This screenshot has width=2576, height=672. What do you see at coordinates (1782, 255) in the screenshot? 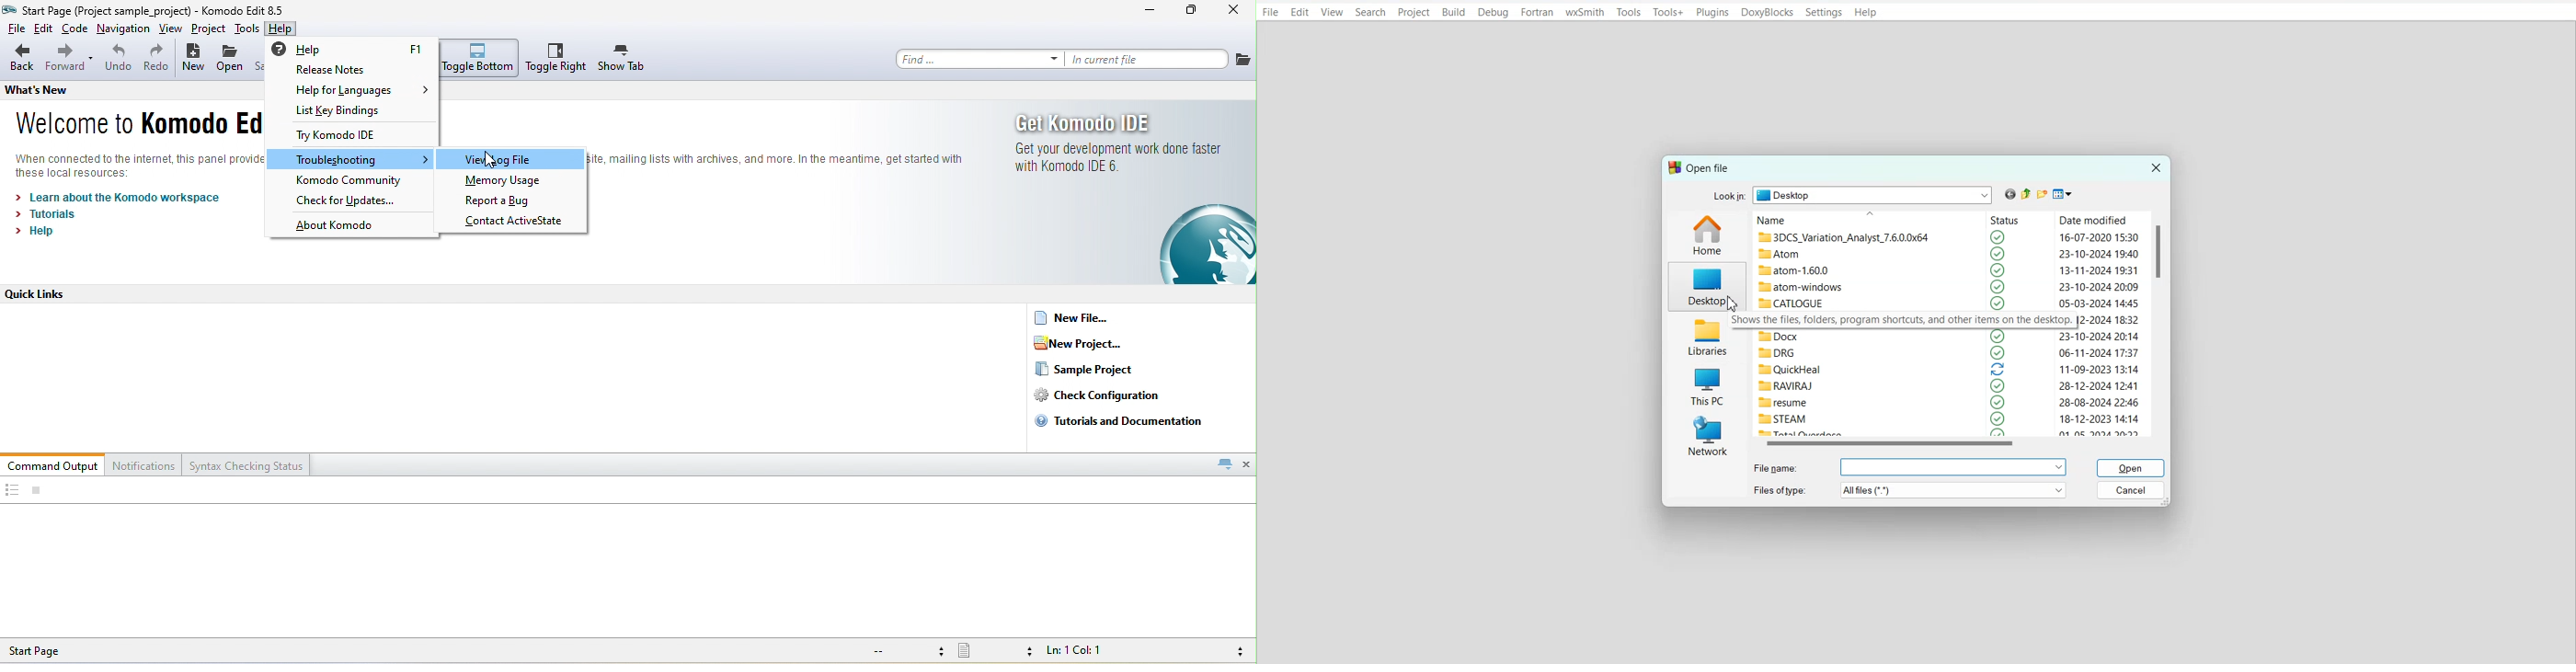
I see `Atom` at bounding box center [1782, 255].